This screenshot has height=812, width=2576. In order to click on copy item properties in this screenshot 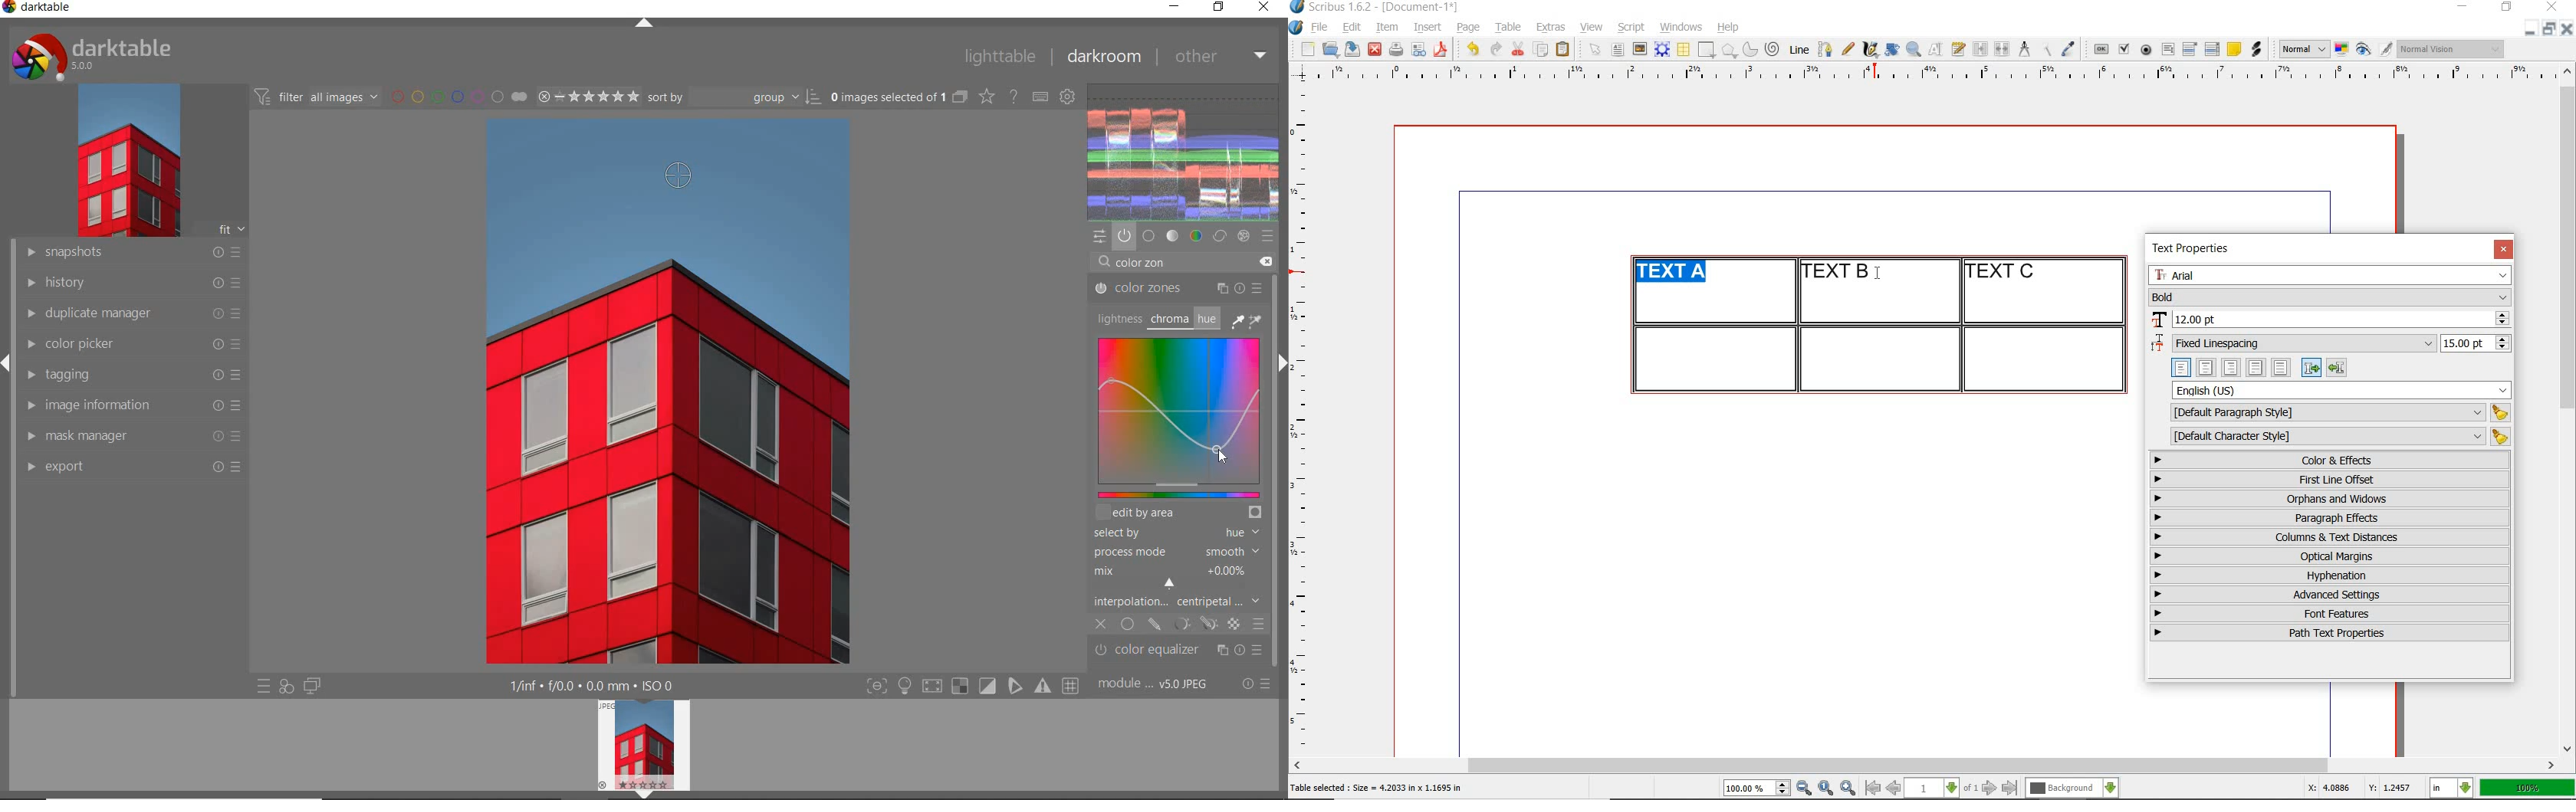, I will do `click(2045, 49)`.